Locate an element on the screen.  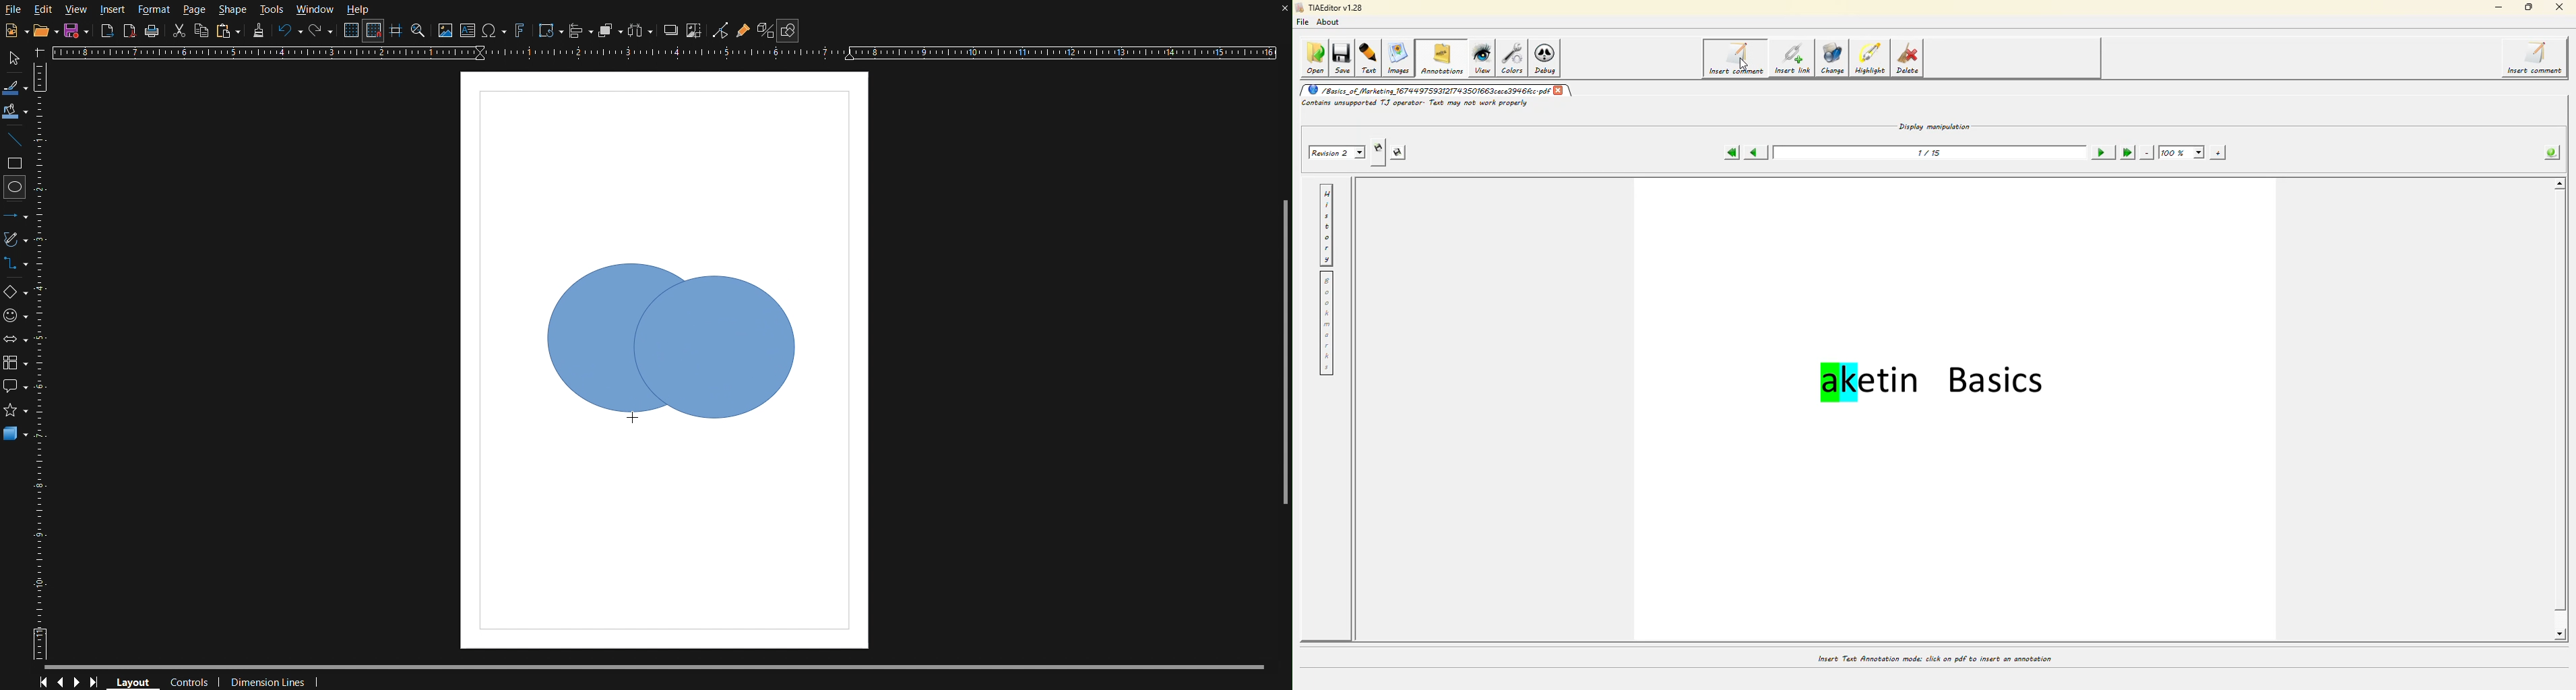
File is located at coordinates (15, 11).